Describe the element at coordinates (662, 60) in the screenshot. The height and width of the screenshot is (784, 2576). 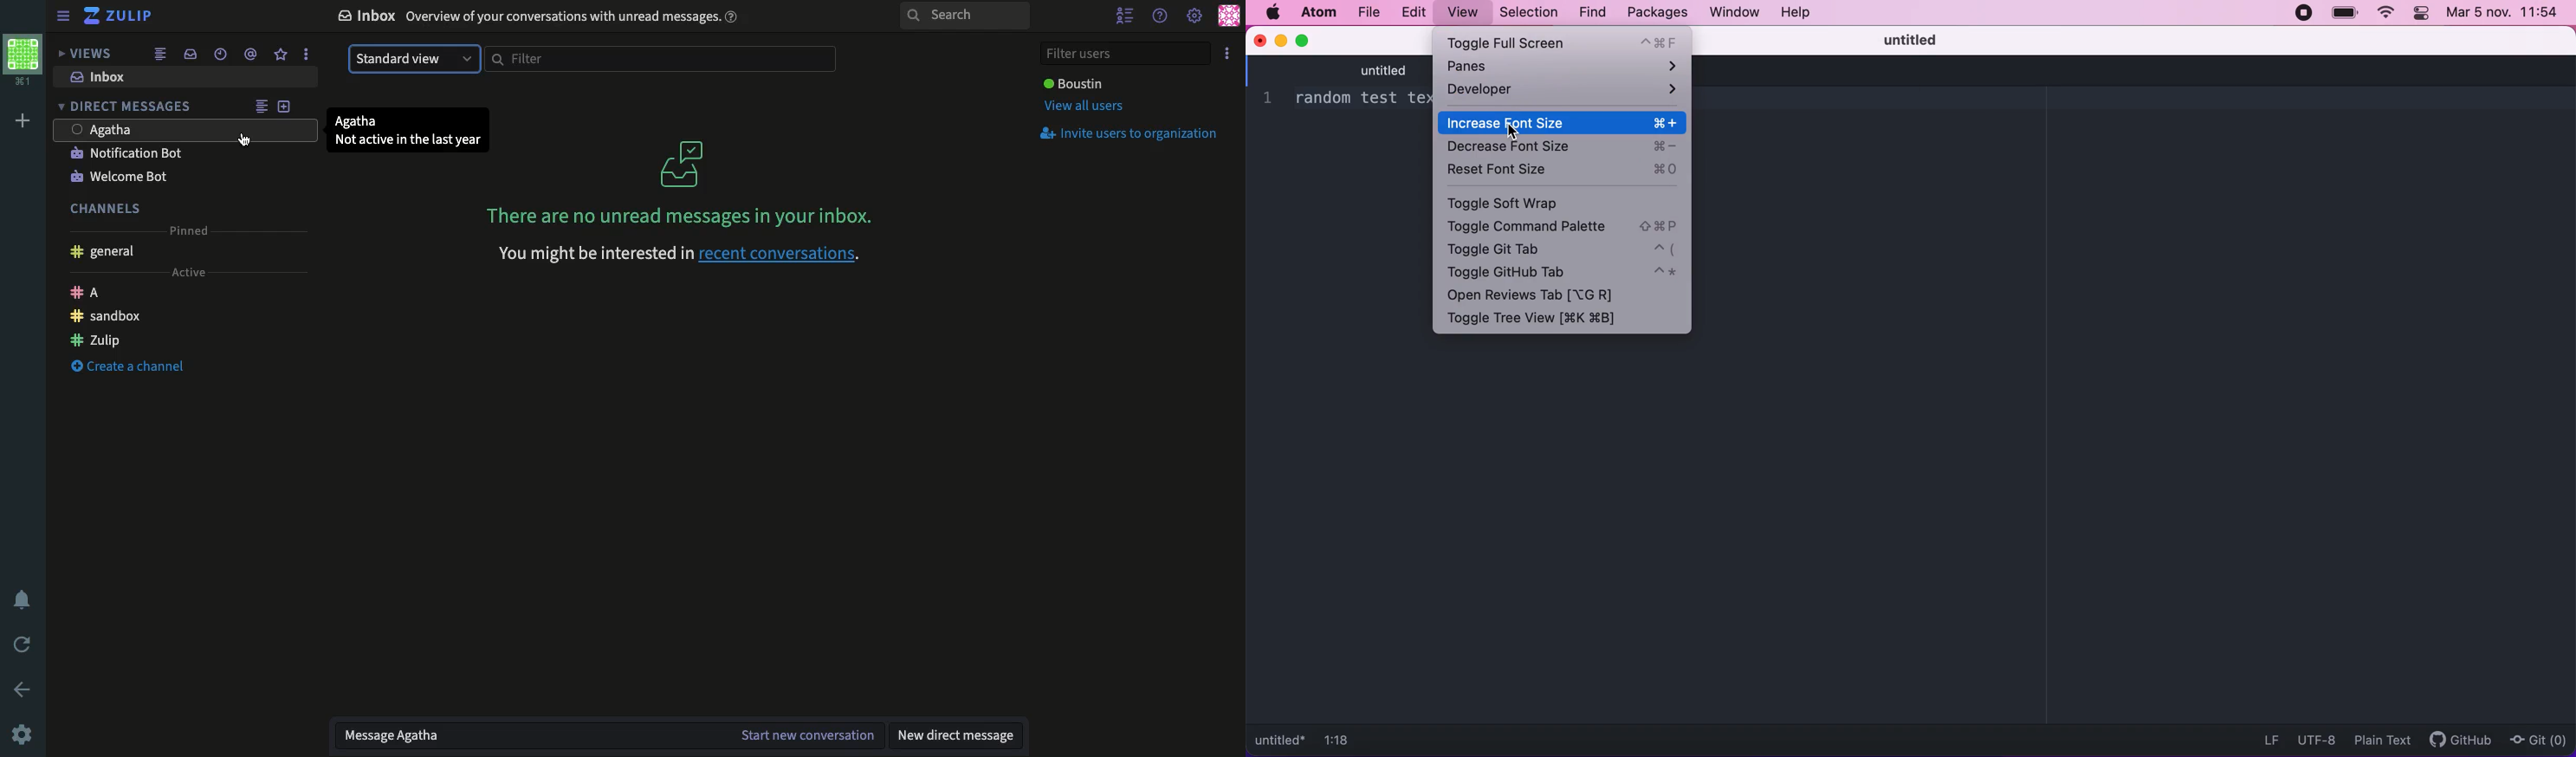
I see `Filter` at that location.